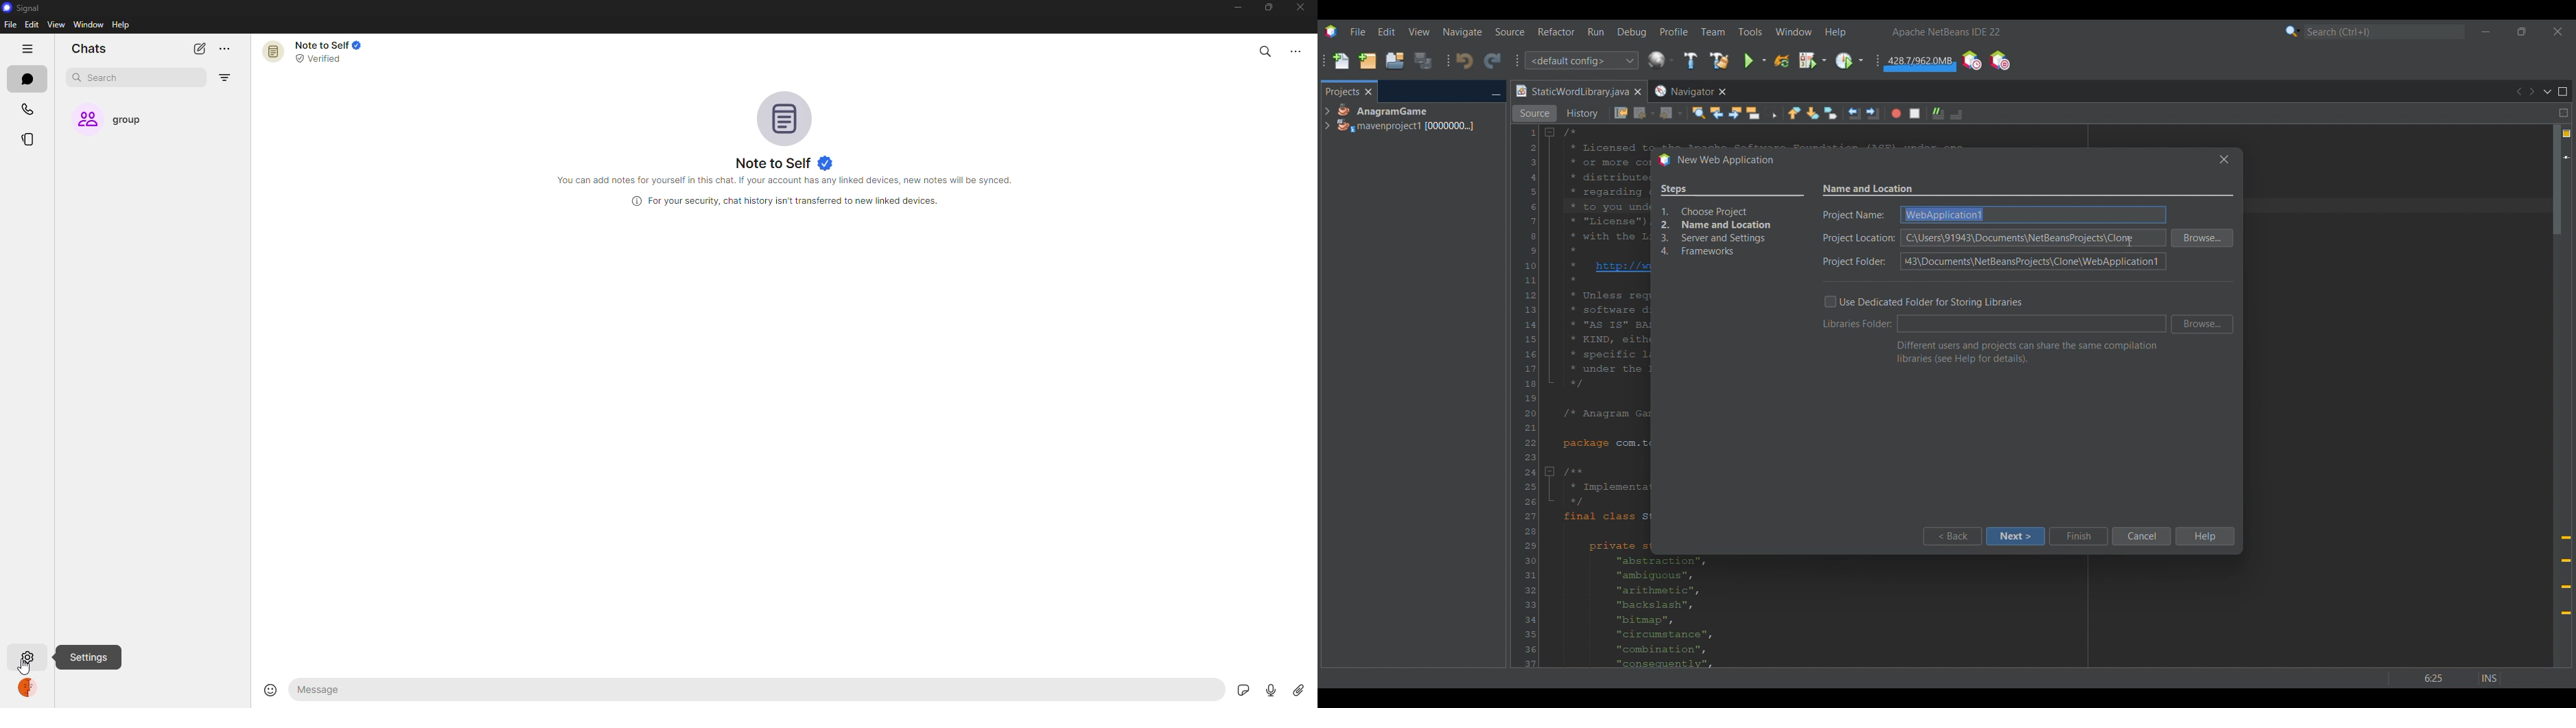  Describe the element at coordinates (1462, 32) in the screenshot. I see `Naviagate menu` at that location.